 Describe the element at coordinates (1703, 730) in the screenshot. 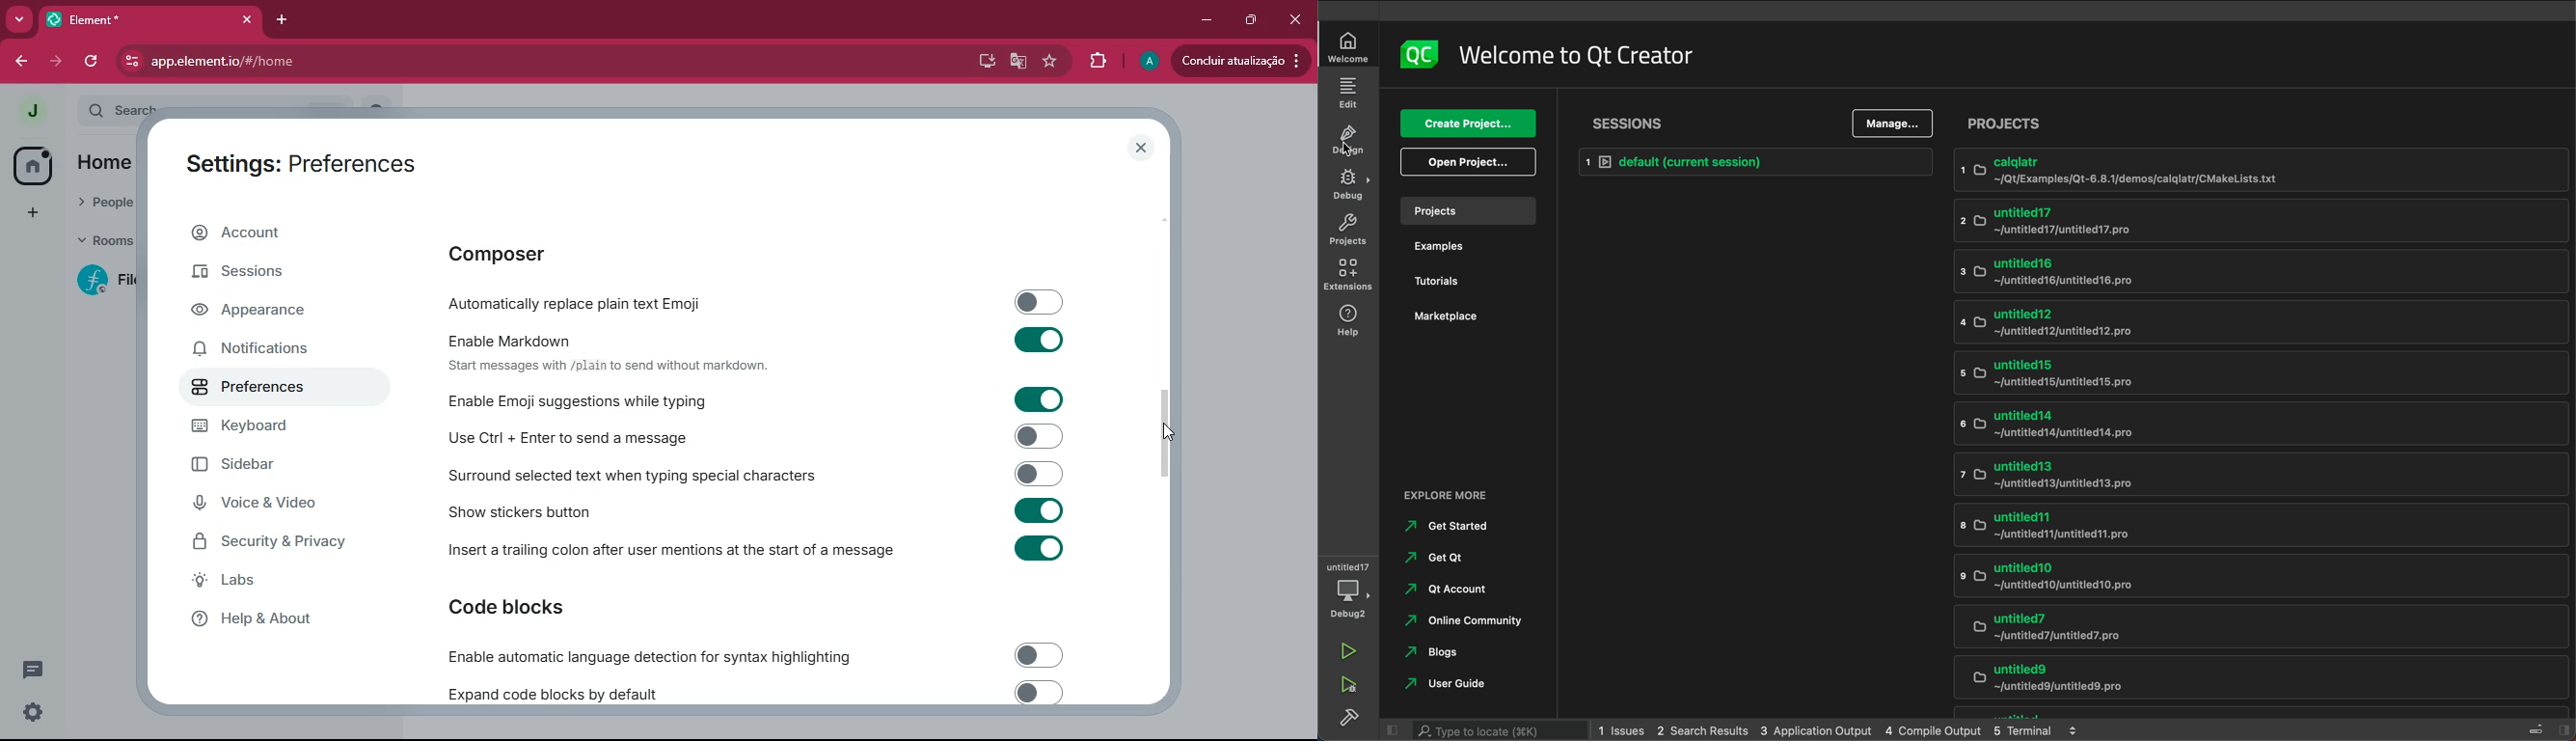

I see `2 Search Results` at that location.